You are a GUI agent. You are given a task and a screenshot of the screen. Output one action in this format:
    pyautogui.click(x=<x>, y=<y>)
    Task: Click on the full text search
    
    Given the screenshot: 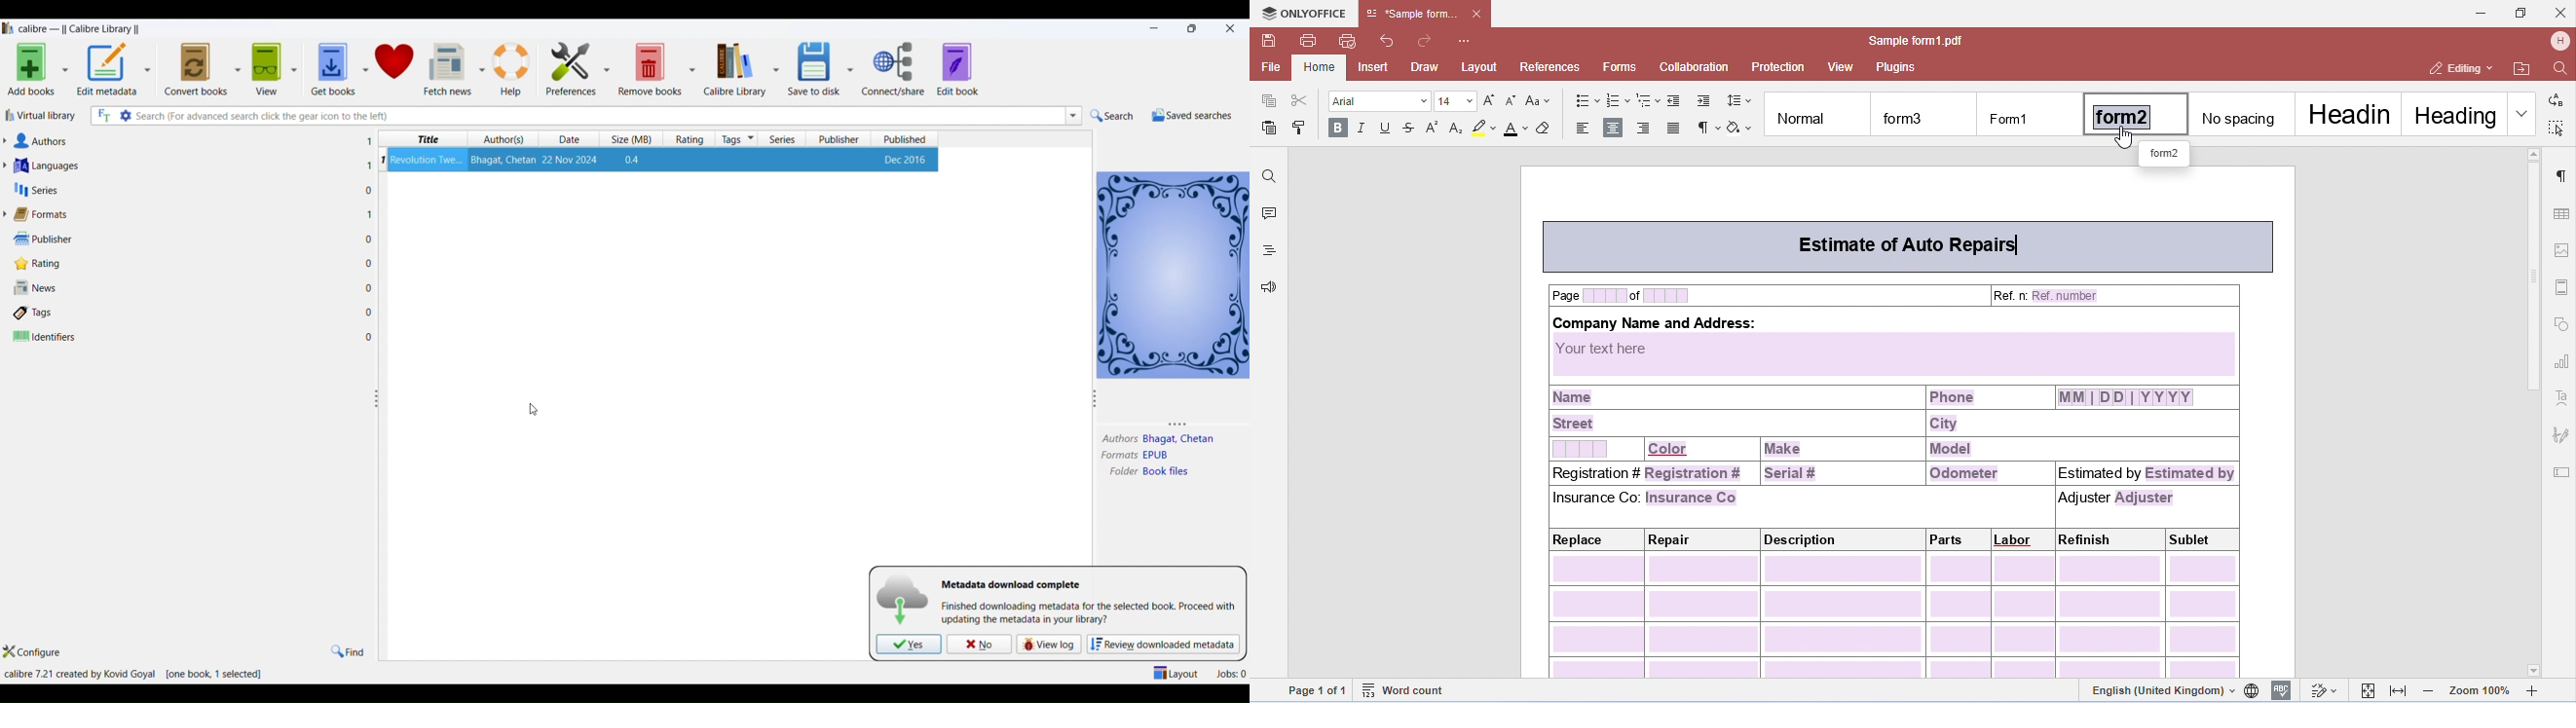 What is the action you would take?
    pyautogui.click(x=102, y=117)
    